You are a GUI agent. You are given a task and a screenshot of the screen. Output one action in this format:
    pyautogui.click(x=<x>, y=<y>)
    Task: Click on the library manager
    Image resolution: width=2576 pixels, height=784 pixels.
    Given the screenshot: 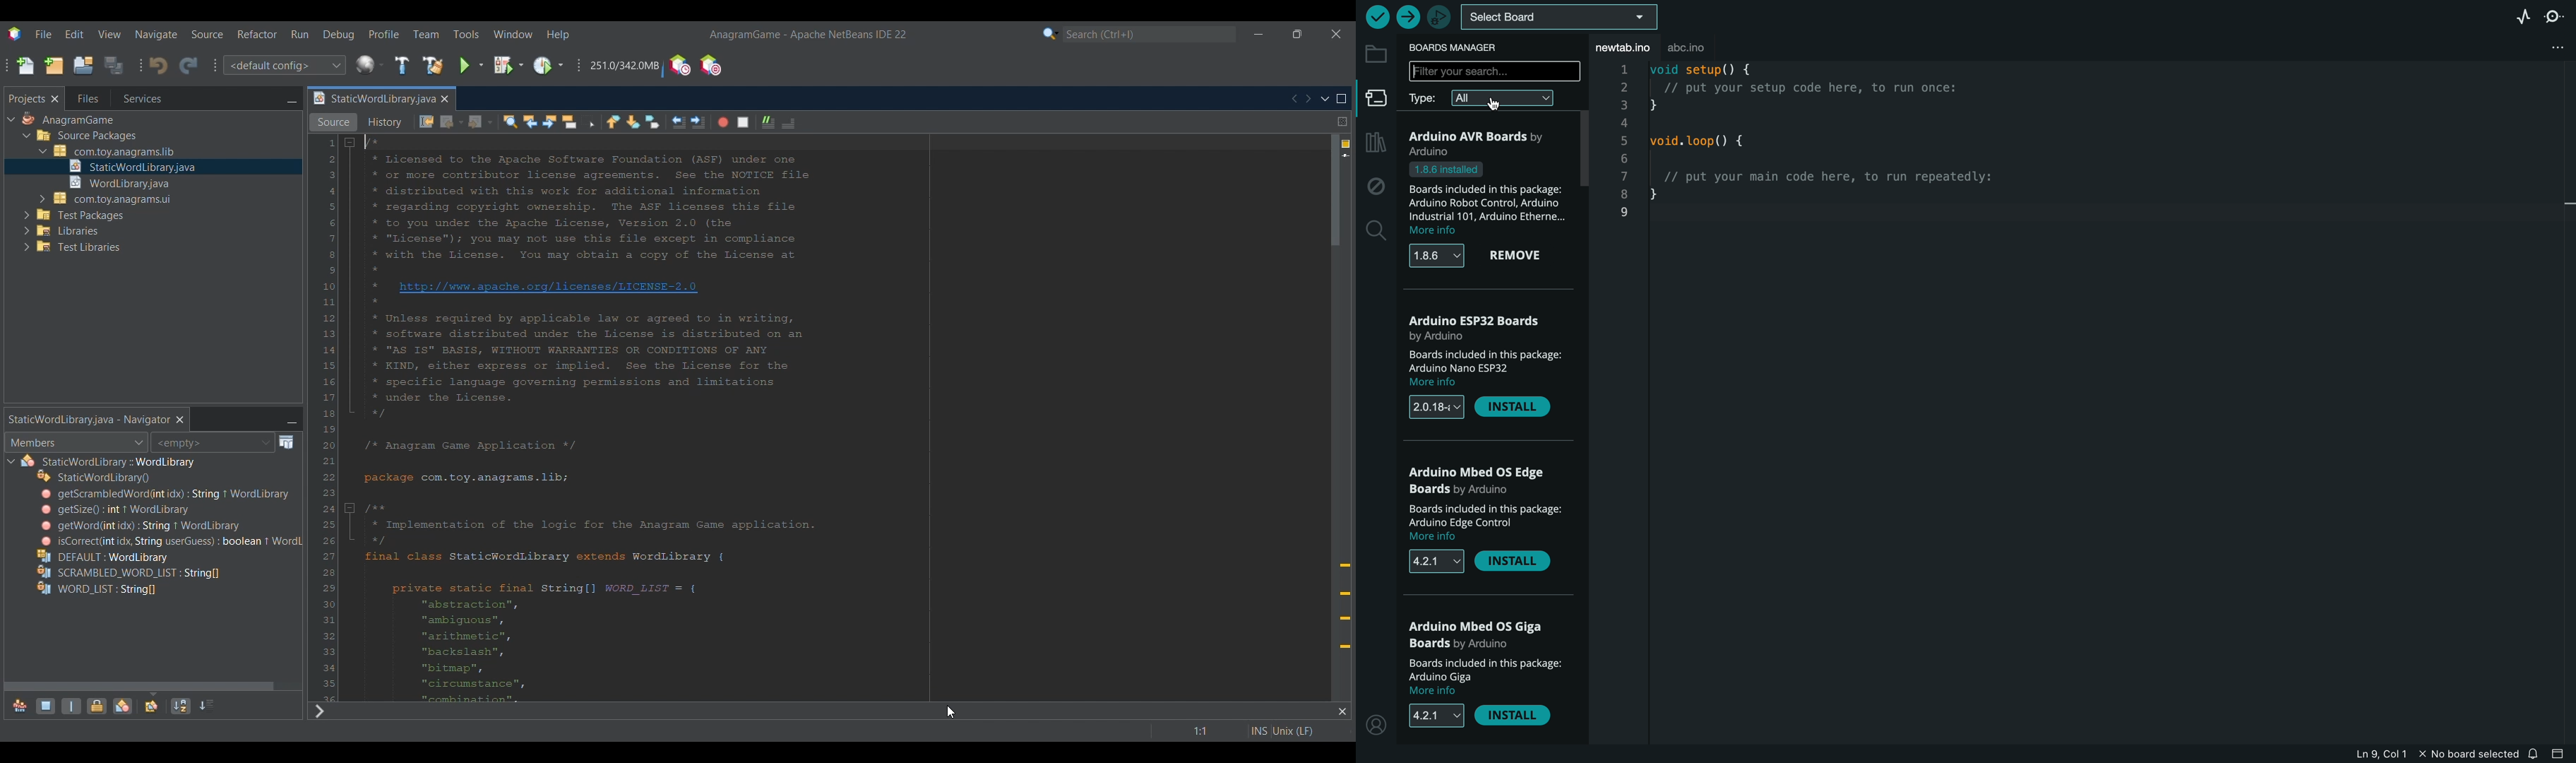 What is the action you would take?
    pyautogui.click(x=1374, y=144)
    